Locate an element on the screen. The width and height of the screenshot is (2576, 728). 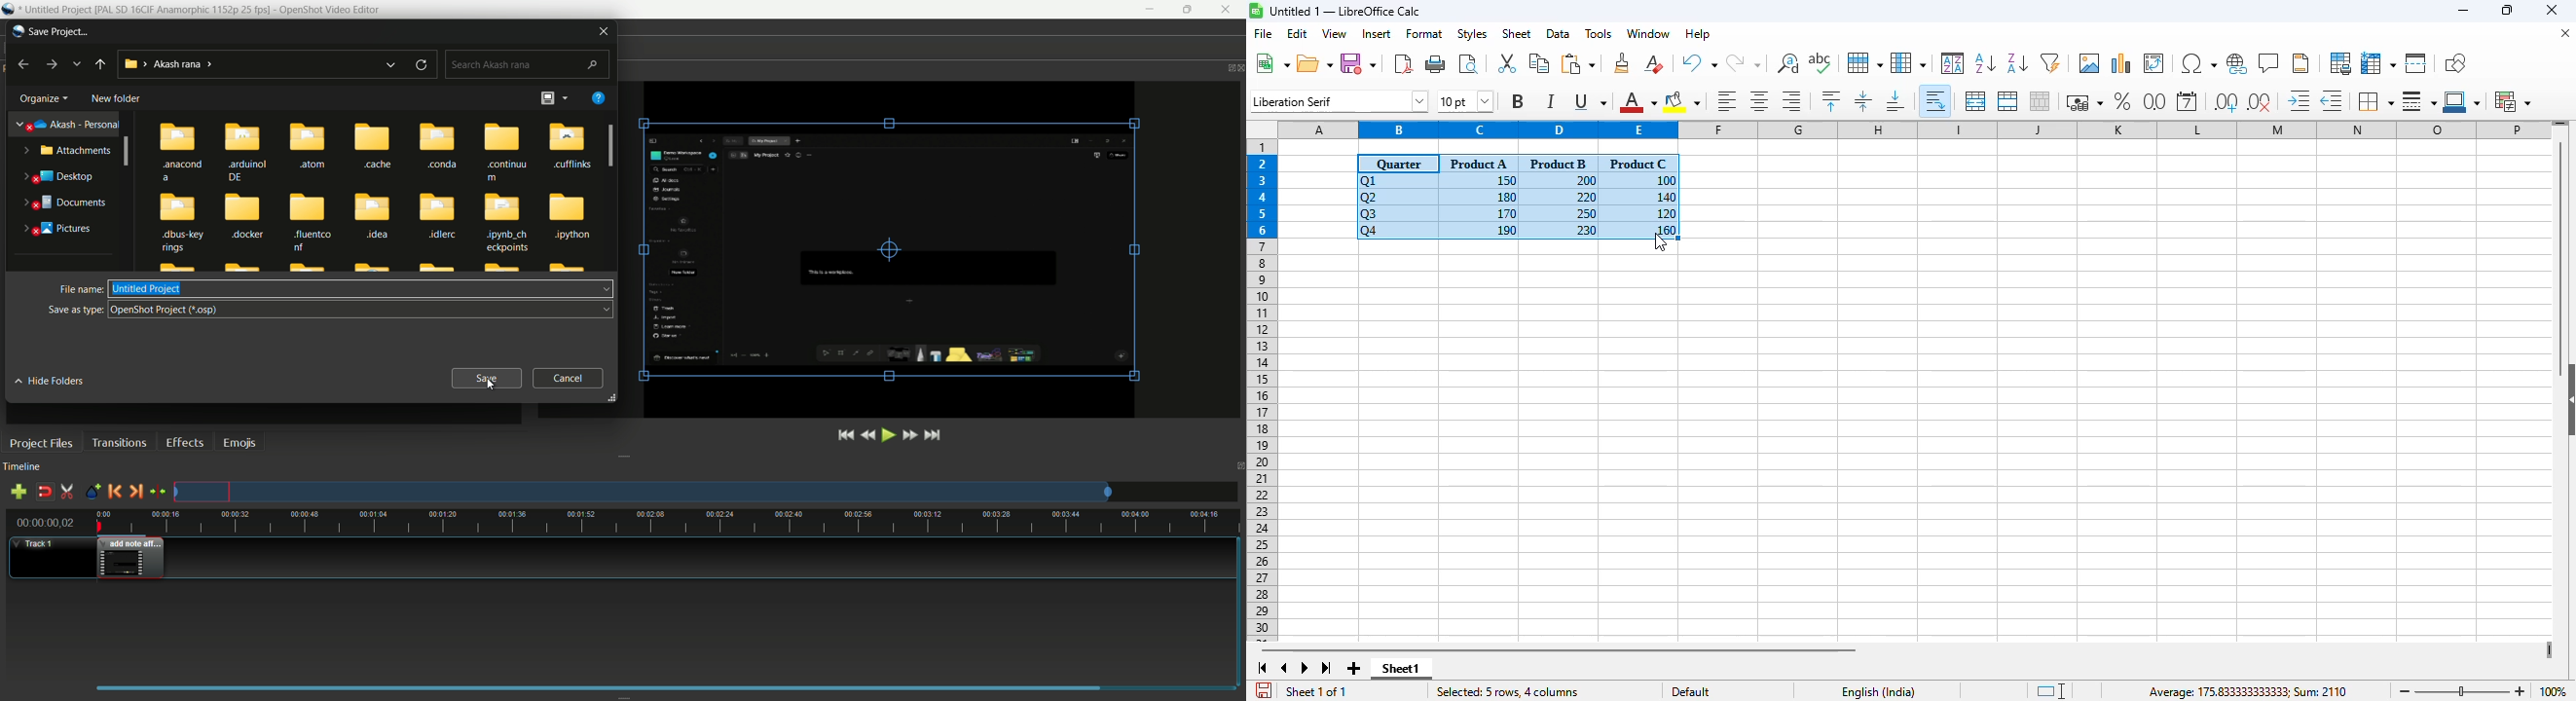
dipynb_ch
eckpoints is located at coordinates (507, 223).